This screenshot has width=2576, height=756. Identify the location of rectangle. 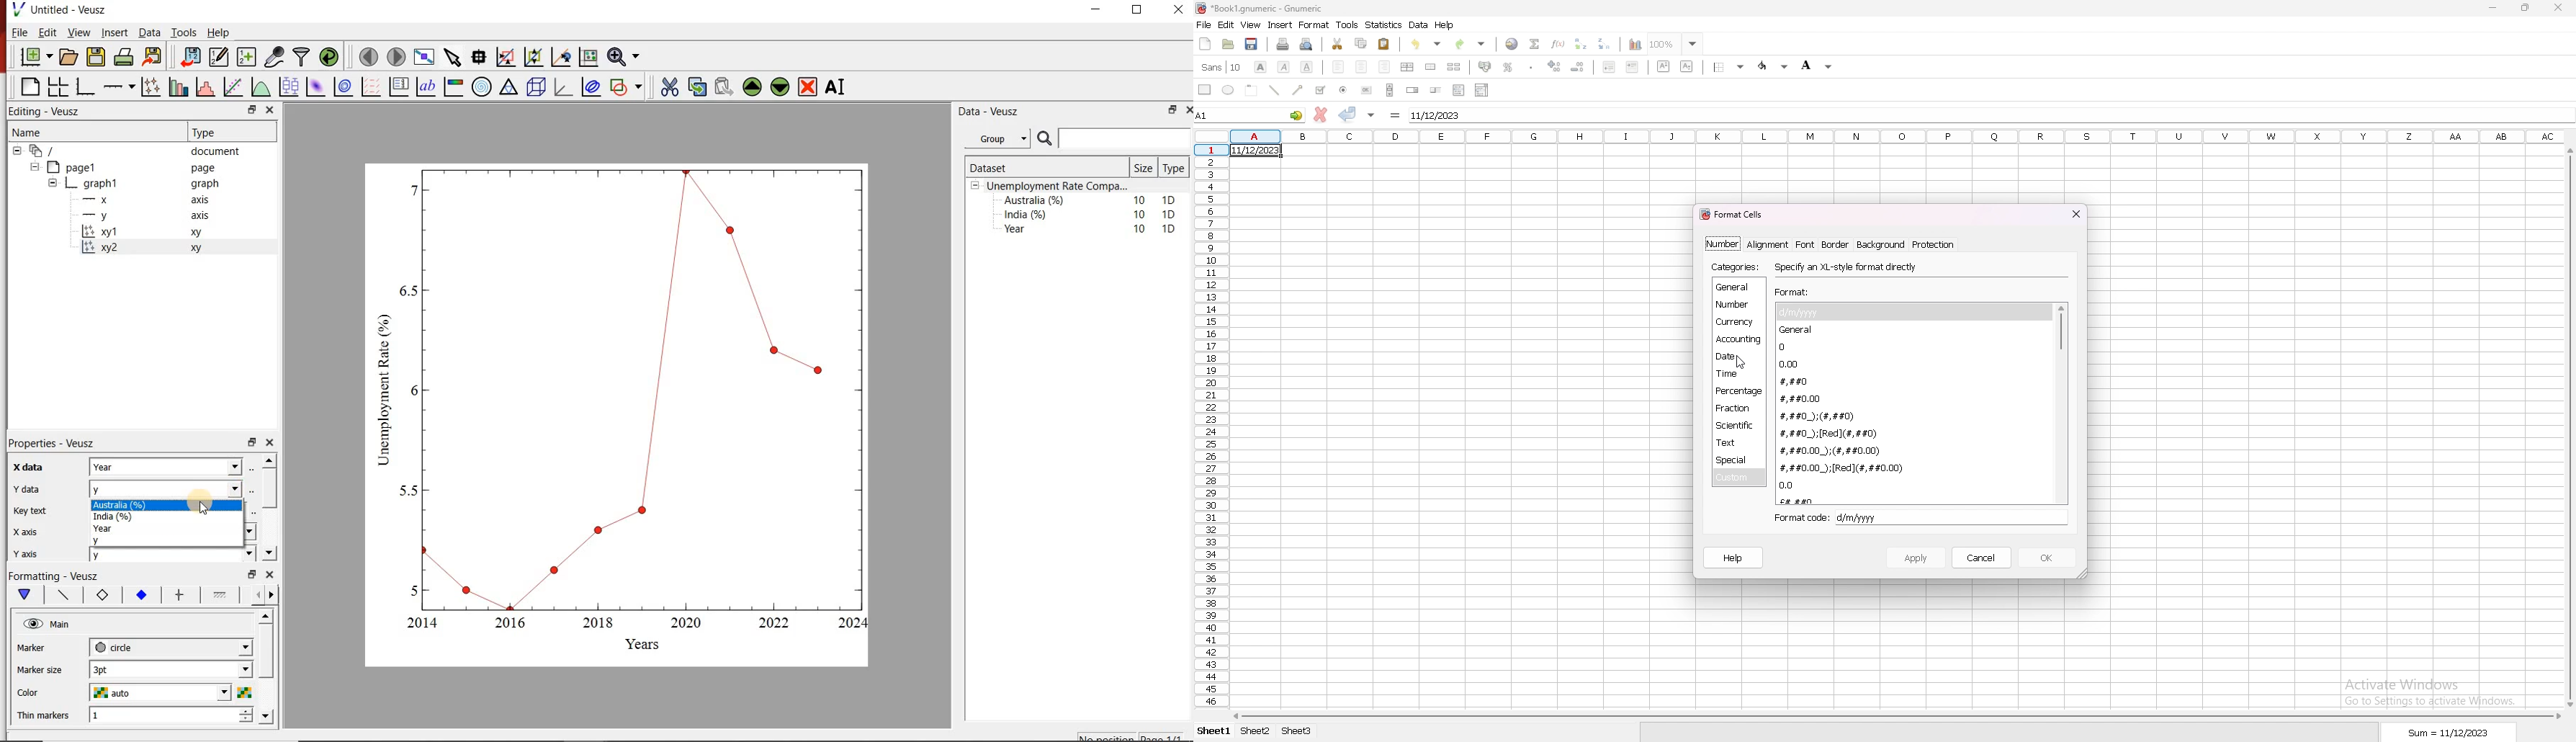
(1204, 90).